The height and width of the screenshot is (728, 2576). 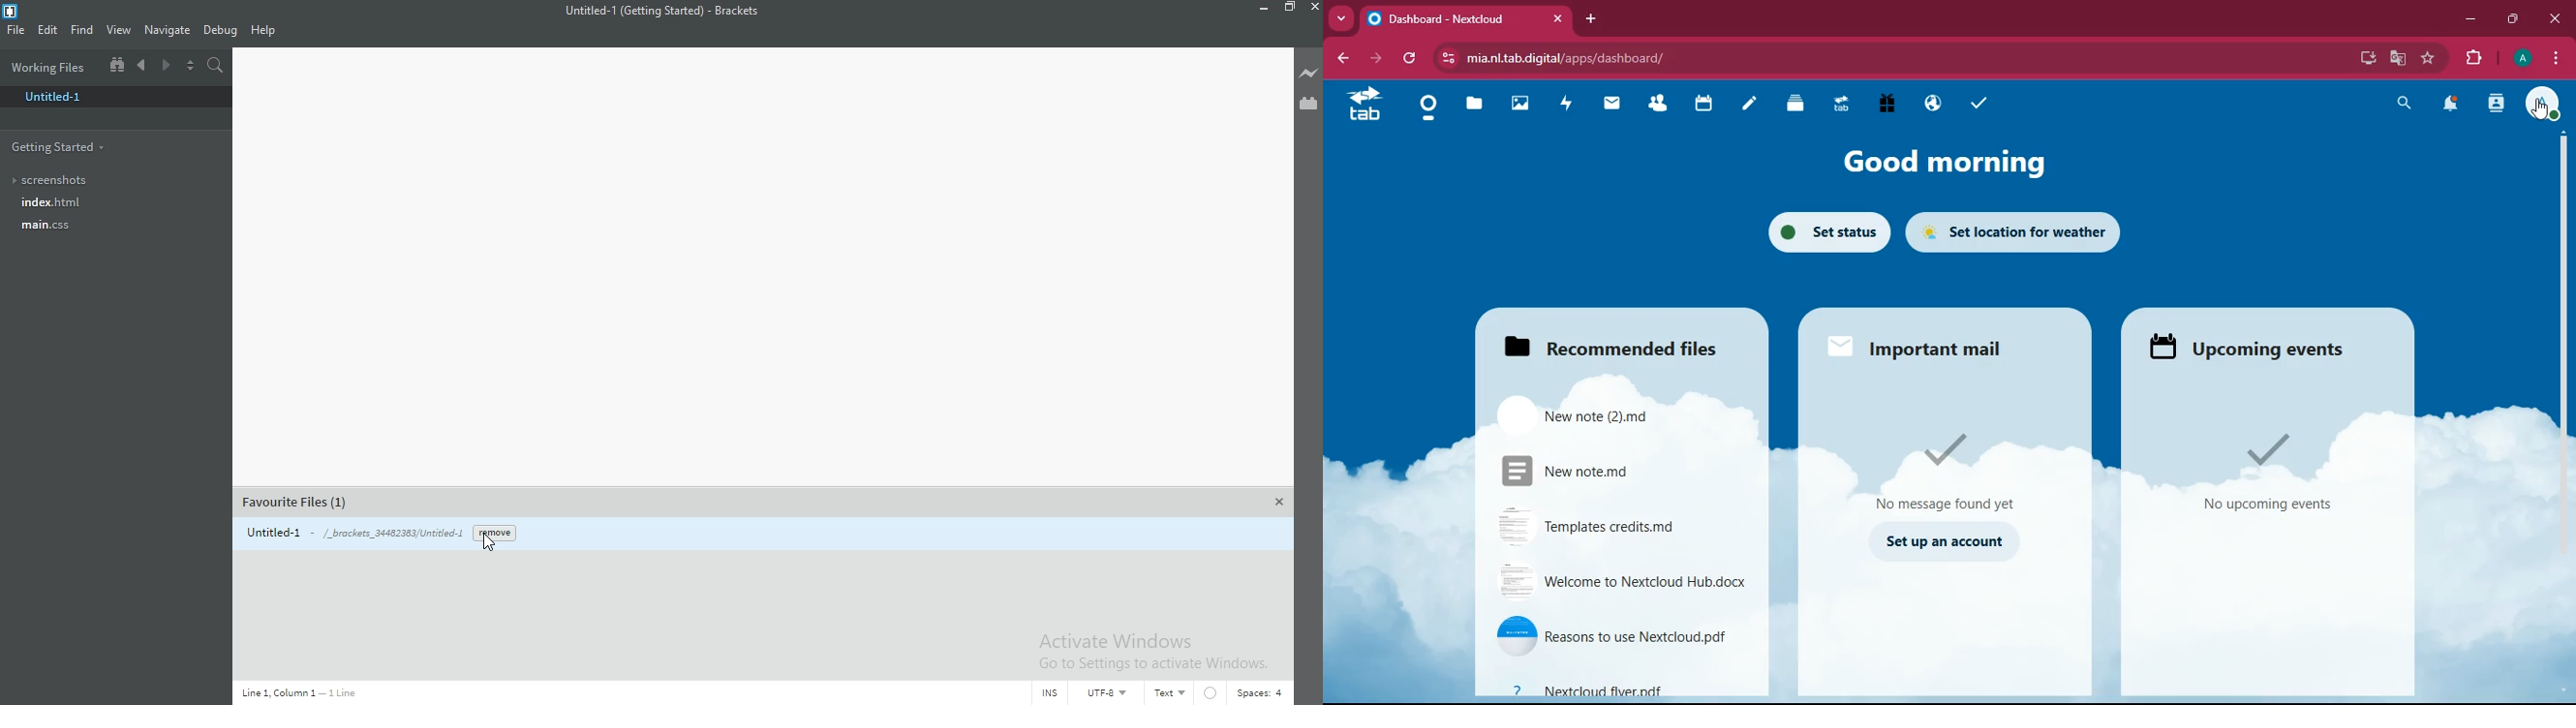 I want to click on Close, so click(x=1281, y=502).